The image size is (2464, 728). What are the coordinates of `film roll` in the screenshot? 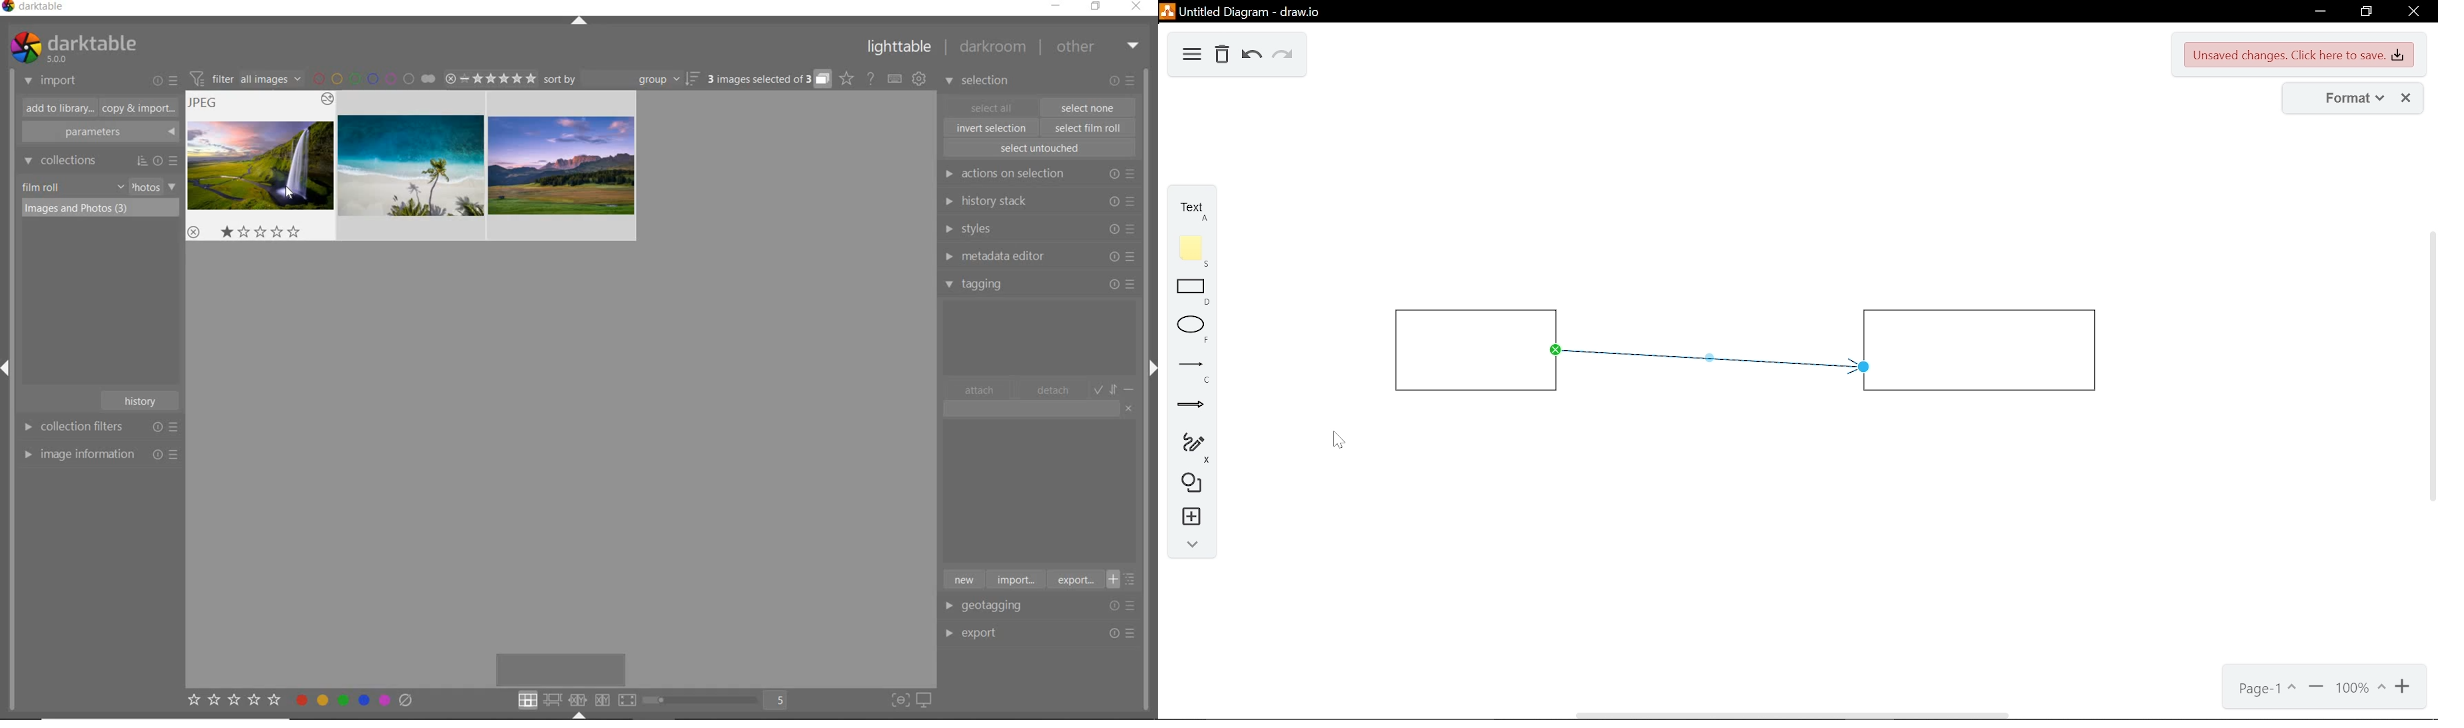 It's located at (42, 187).